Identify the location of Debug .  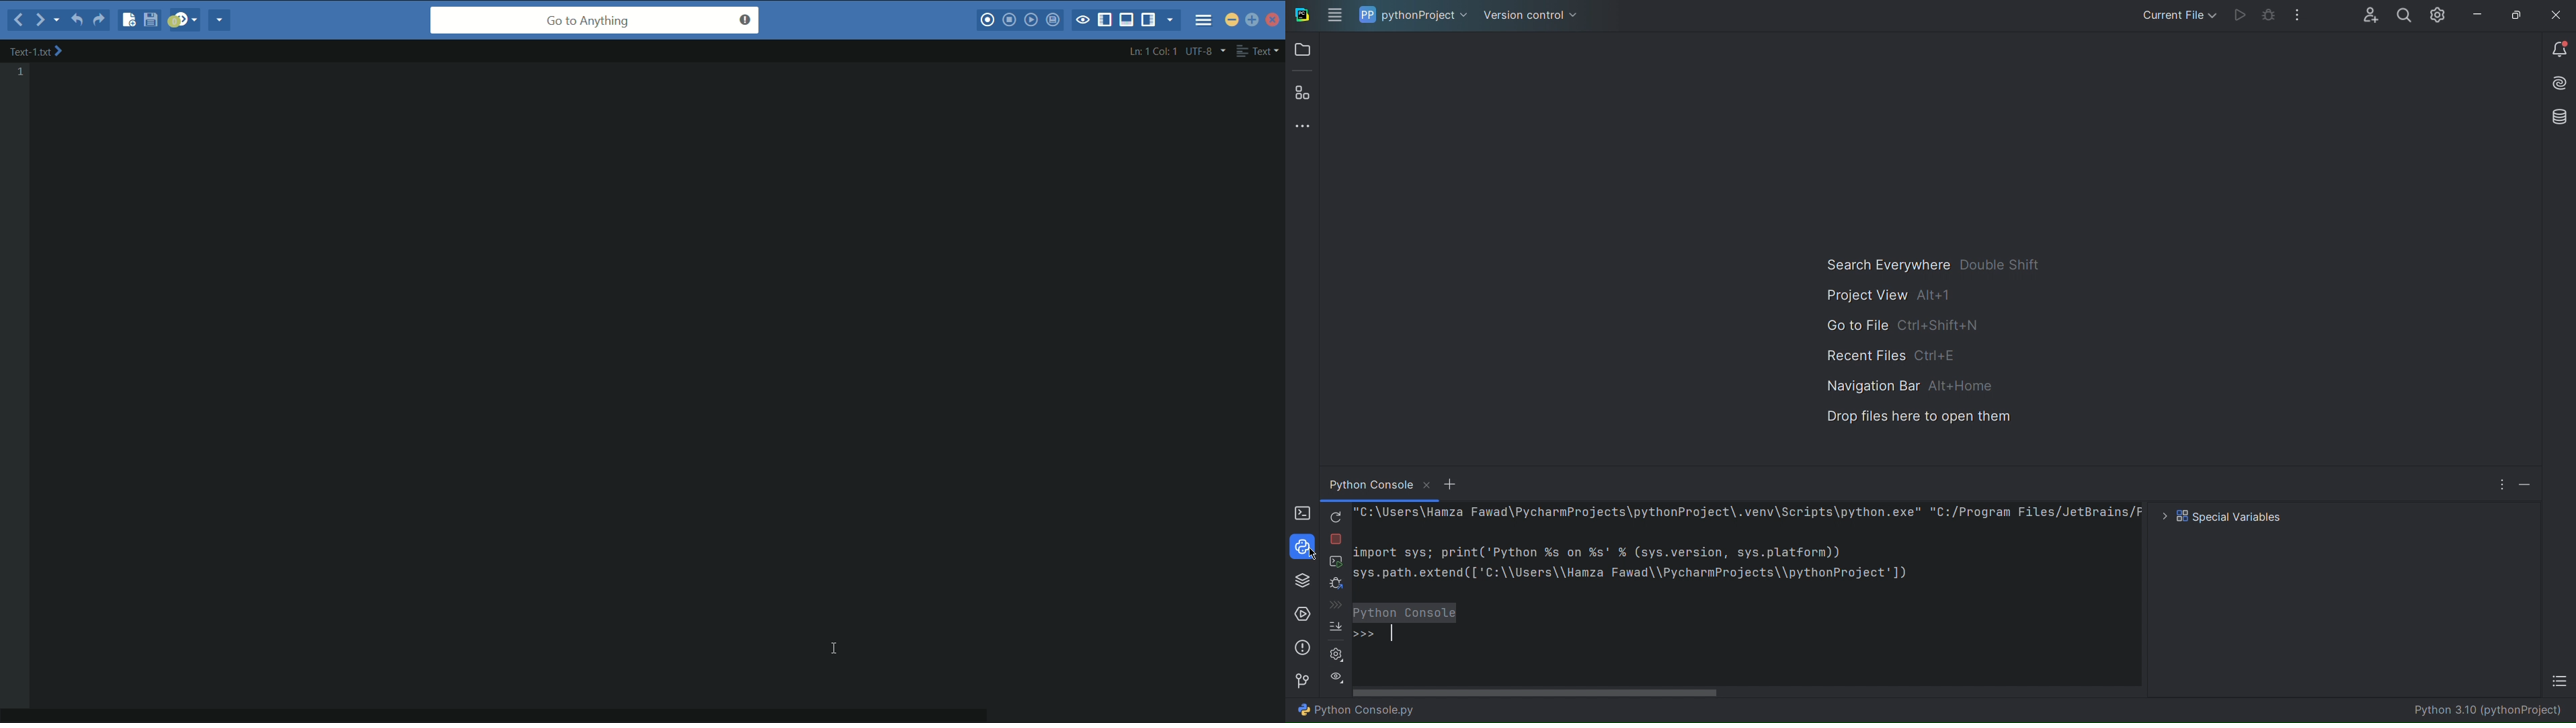
(1335, 585).